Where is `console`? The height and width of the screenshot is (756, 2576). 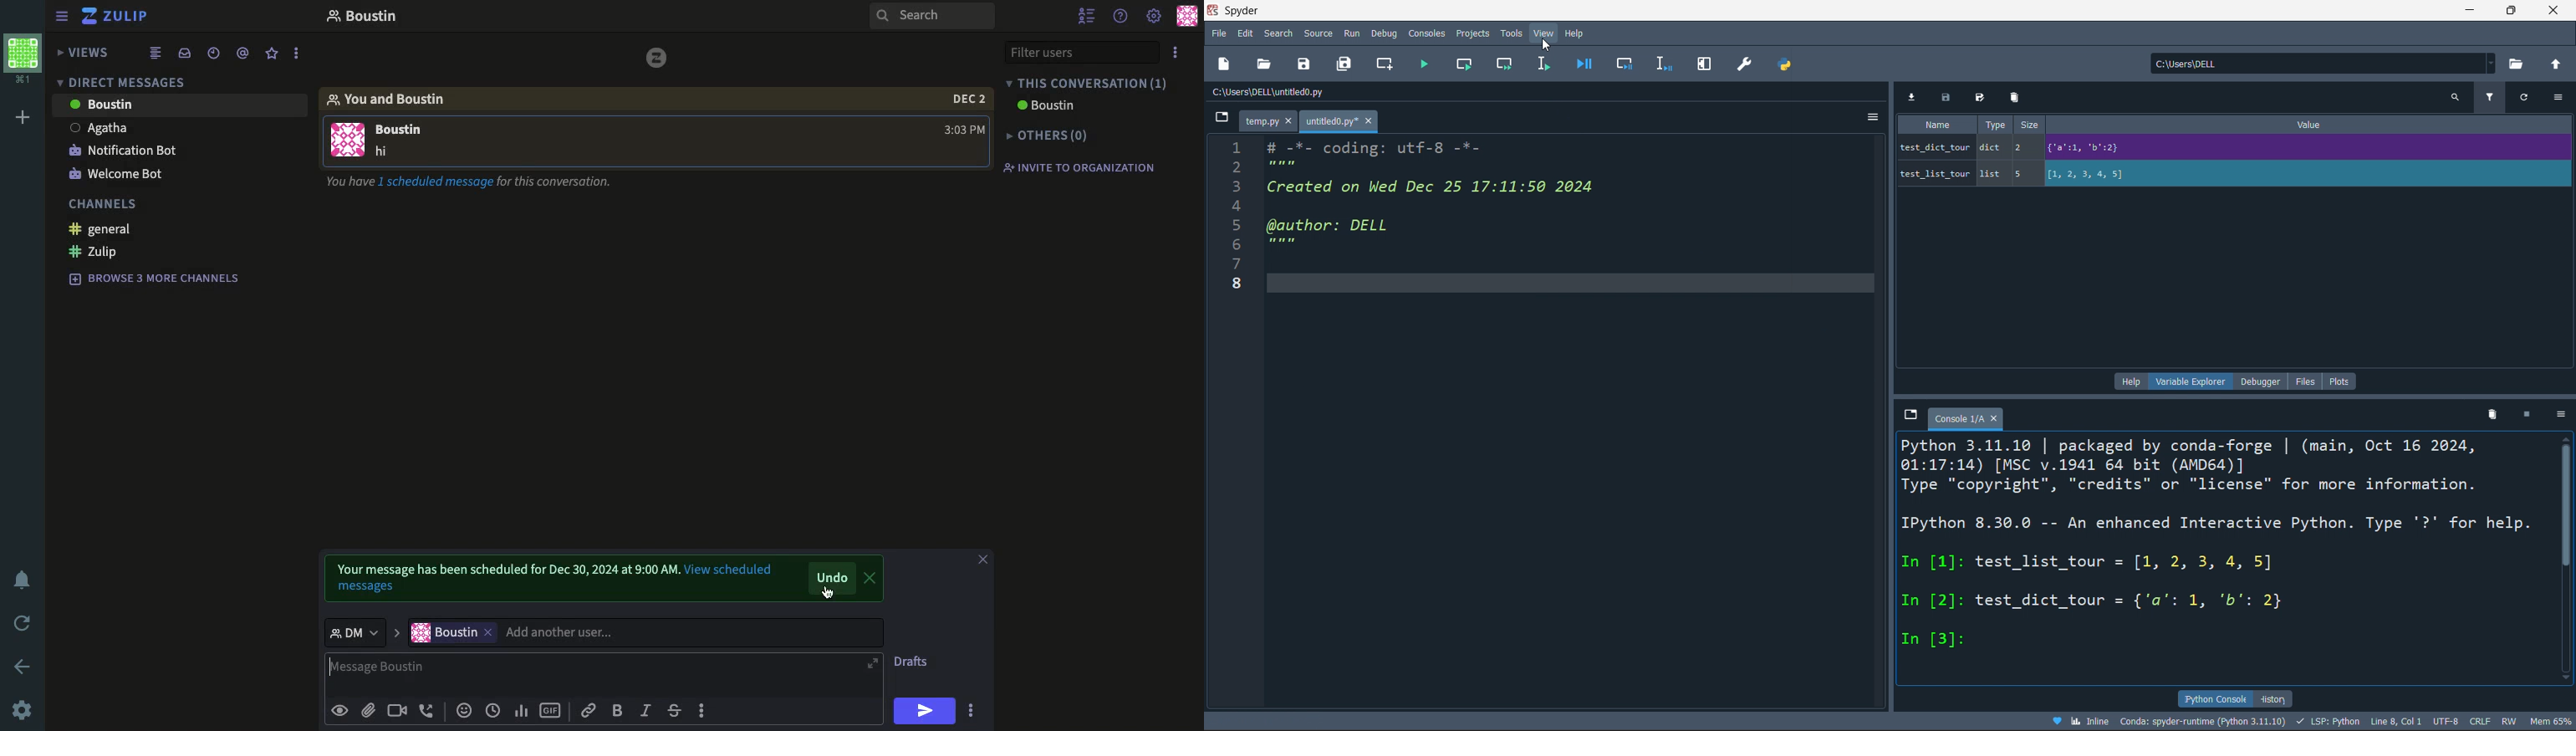
console is located at coordinates (1427, 34).